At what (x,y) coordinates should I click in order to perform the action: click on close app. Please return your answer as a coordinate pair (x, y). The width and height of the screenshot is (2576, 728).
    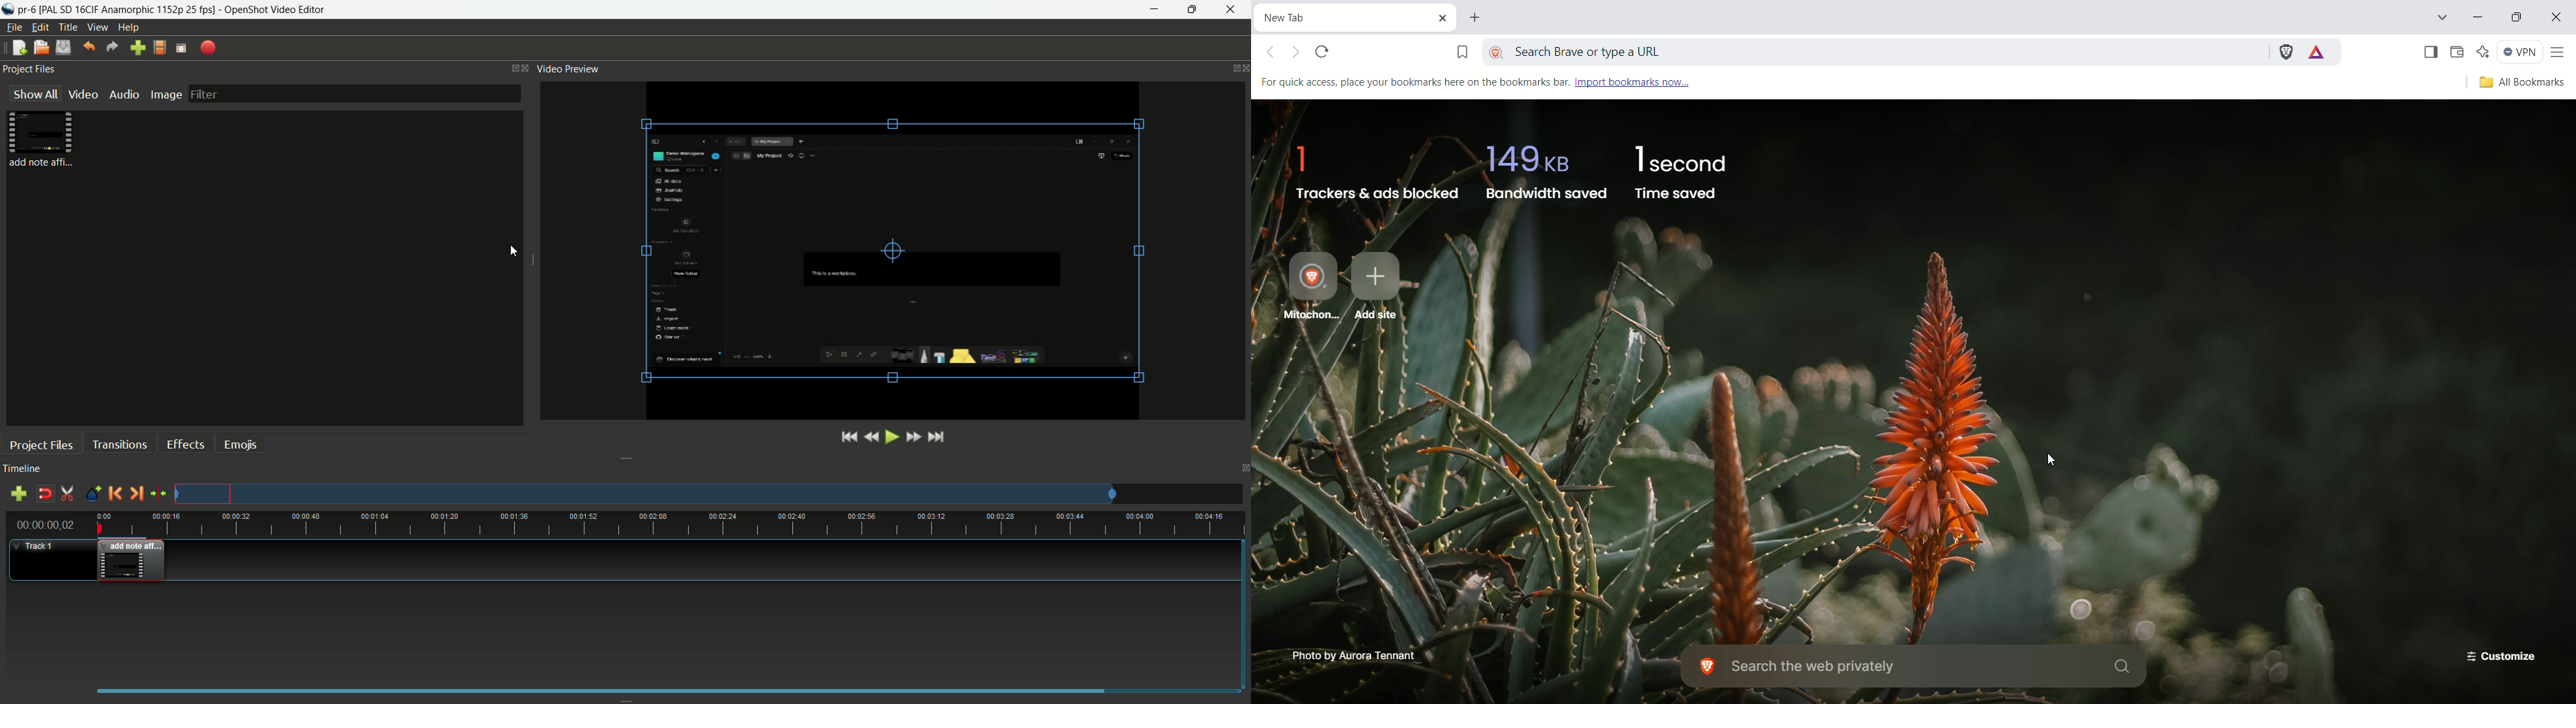
    Looking at the image, I should click on (1232, 10).